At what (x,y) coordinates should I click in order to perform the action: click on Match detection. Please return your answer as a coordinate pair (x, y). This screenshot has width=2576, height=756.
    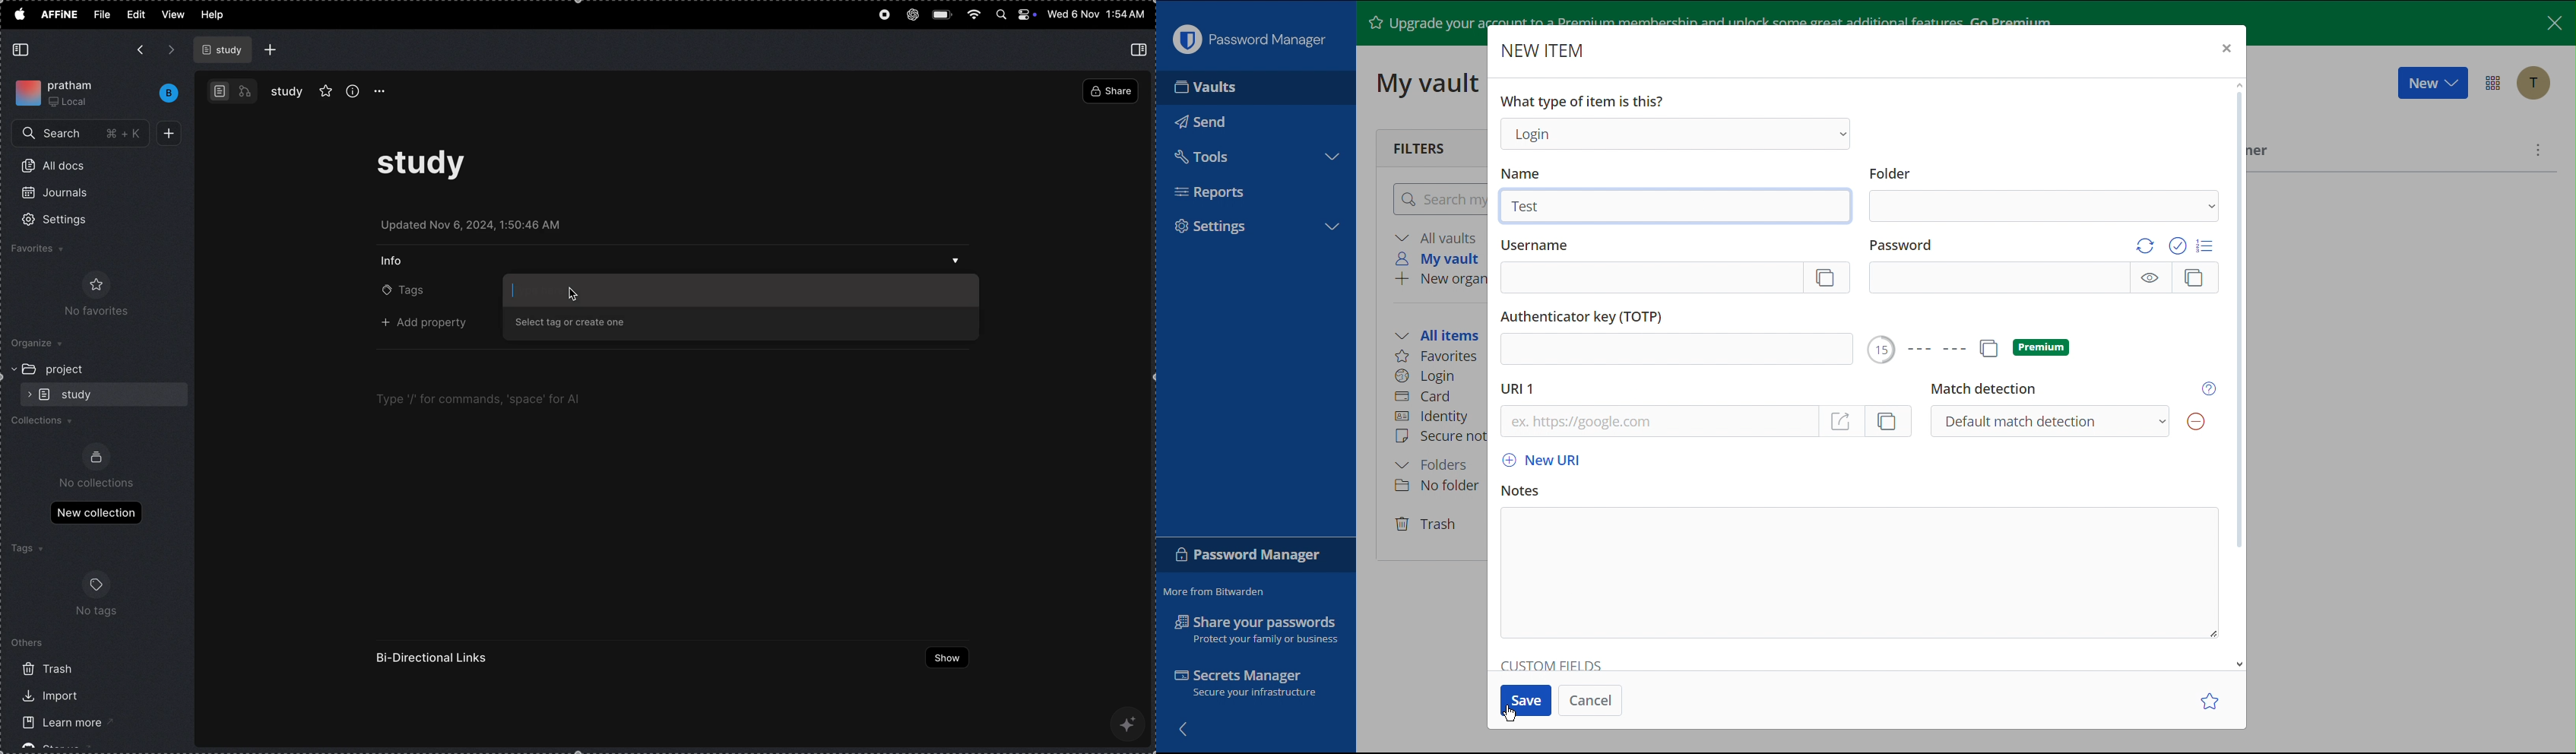
    Looking at the image, I should click on (2076, 409).